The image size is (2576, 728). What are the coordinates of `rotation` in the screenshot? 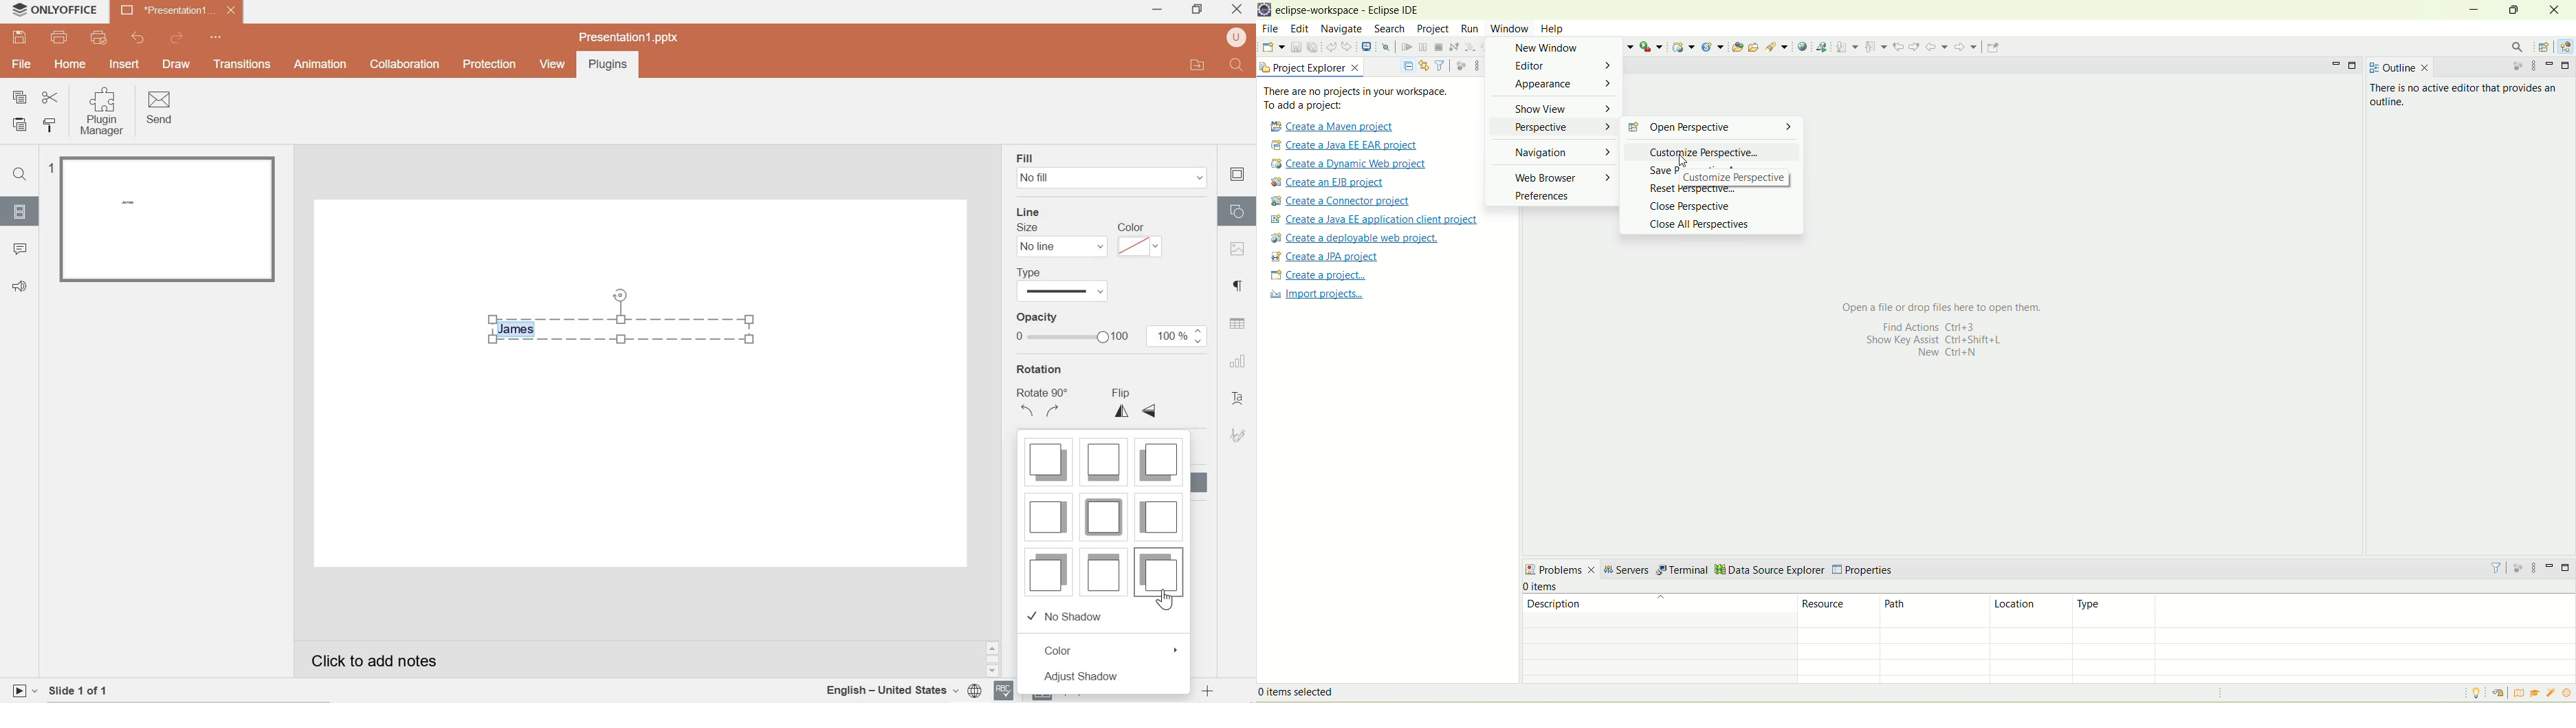 It's located at (1040, 368).